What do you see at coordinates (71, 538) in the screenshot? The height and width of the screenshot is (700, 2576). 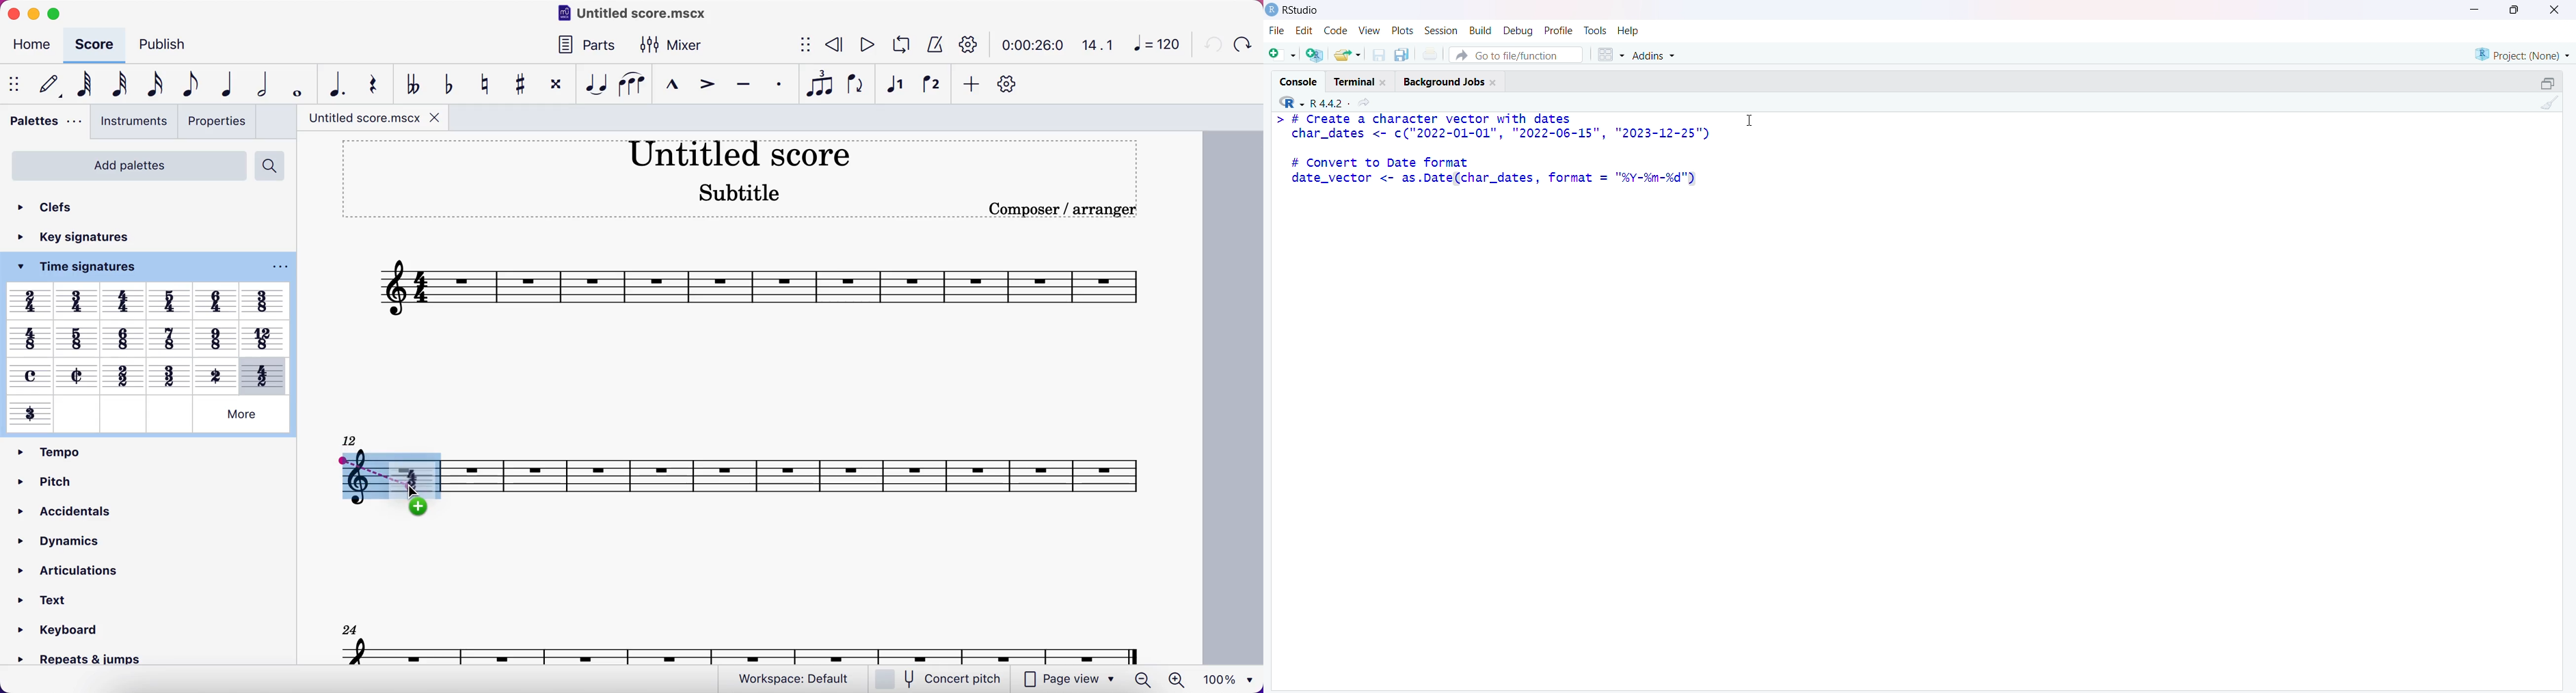 I see `dynamics` at bounding box center [71, 538].